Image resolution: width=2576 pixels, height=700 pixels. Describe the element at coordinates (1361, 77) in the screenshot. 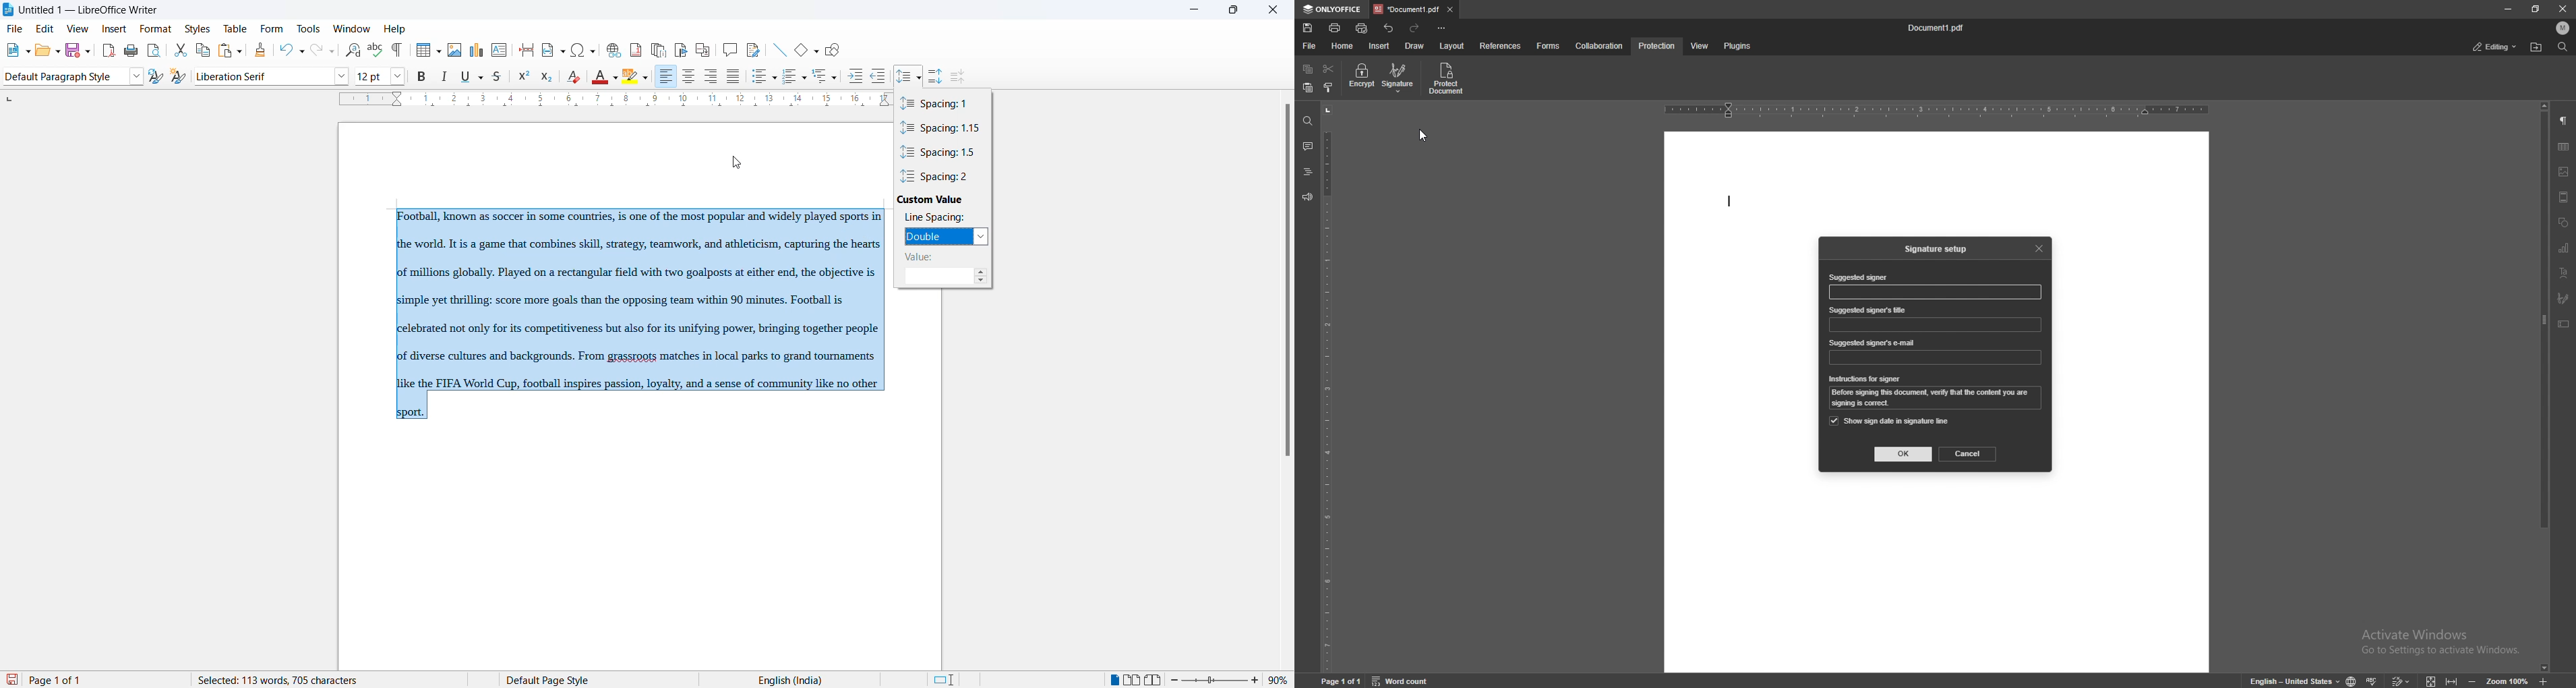

I see `encrypt` at that location.